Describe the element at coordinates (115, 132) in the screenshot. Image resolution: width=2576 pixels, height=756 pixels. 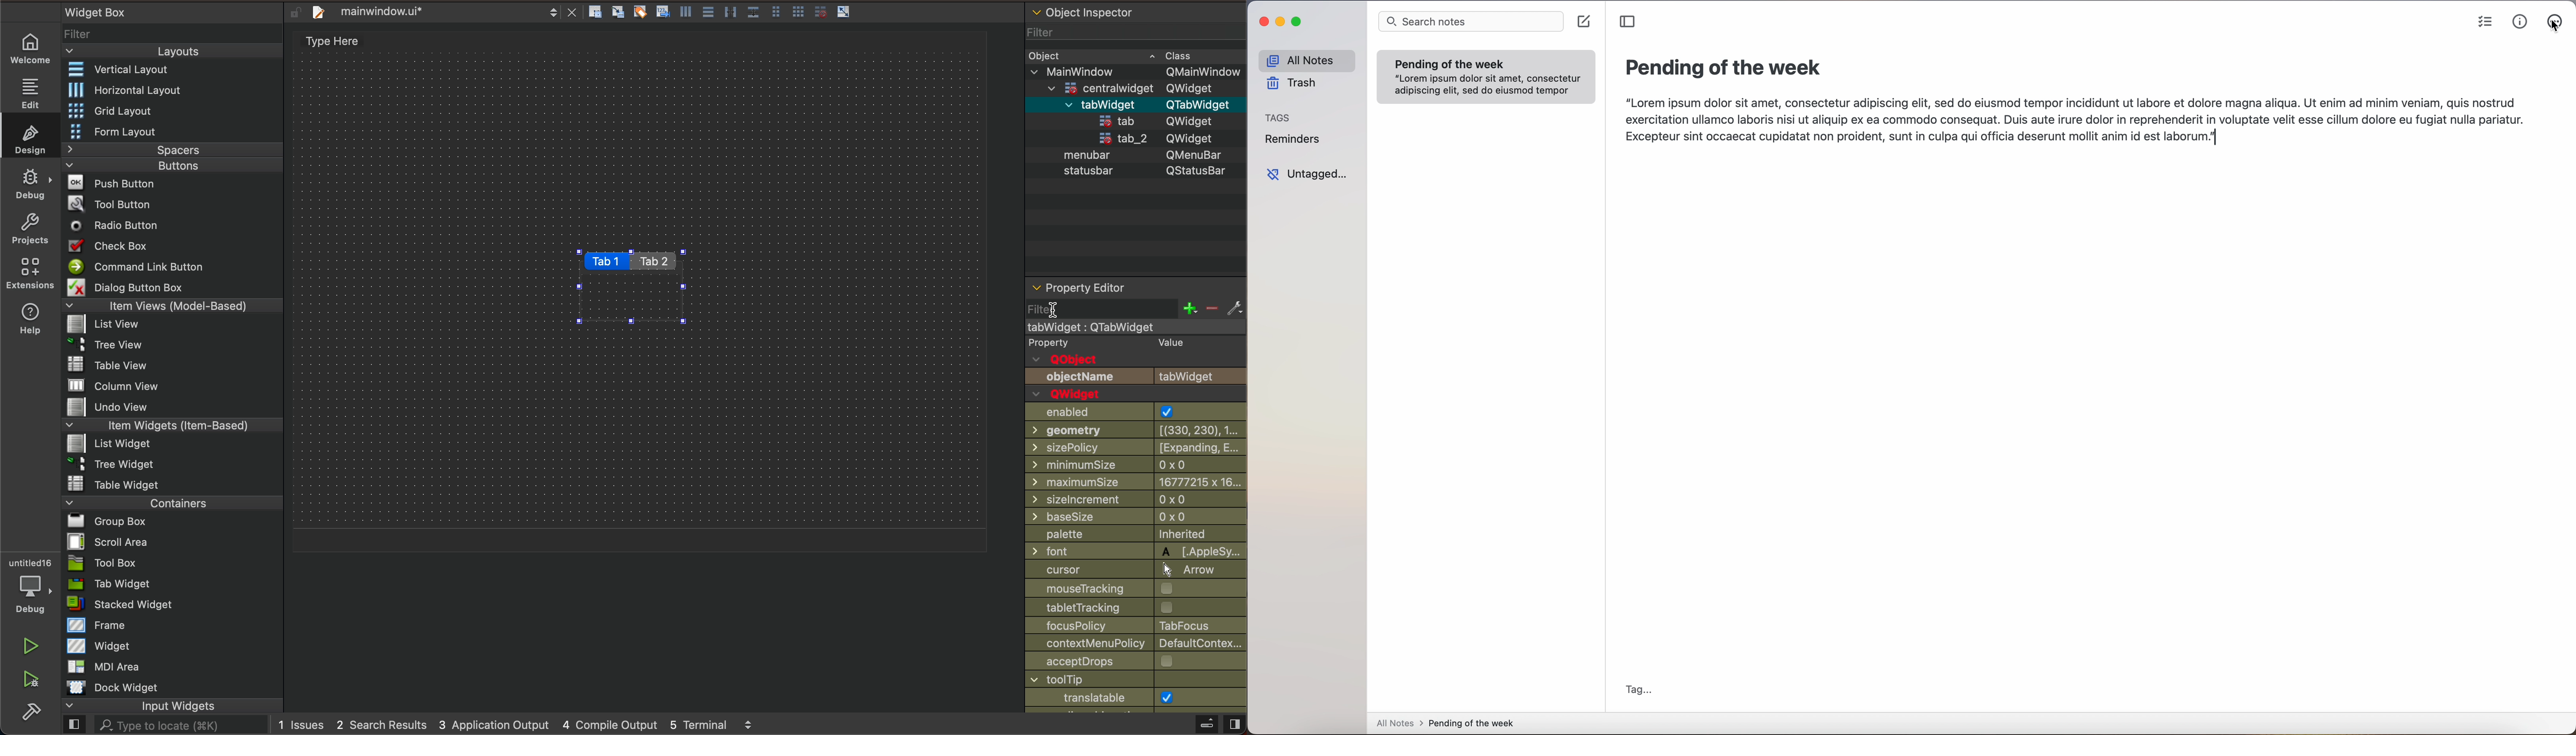
I see ` Form Layout` at that location.